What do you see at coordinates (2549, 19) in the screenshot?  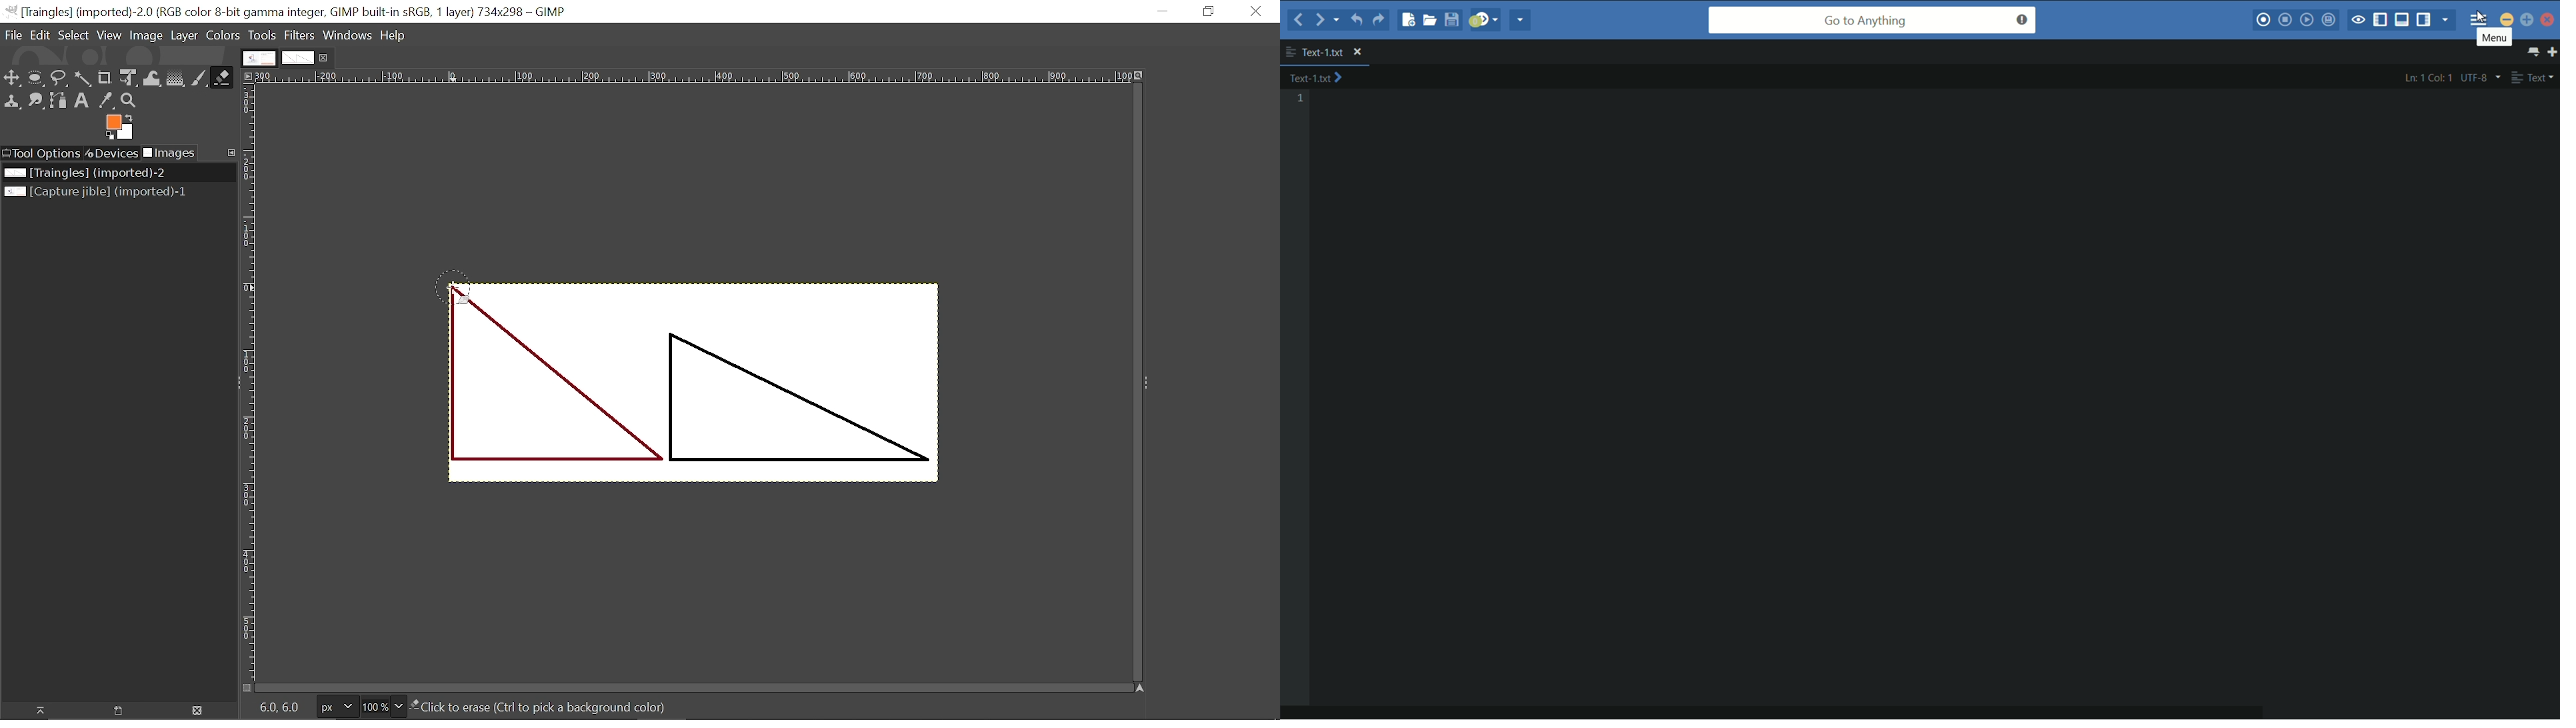 I see `close app` at bounding box center [2549, 19].